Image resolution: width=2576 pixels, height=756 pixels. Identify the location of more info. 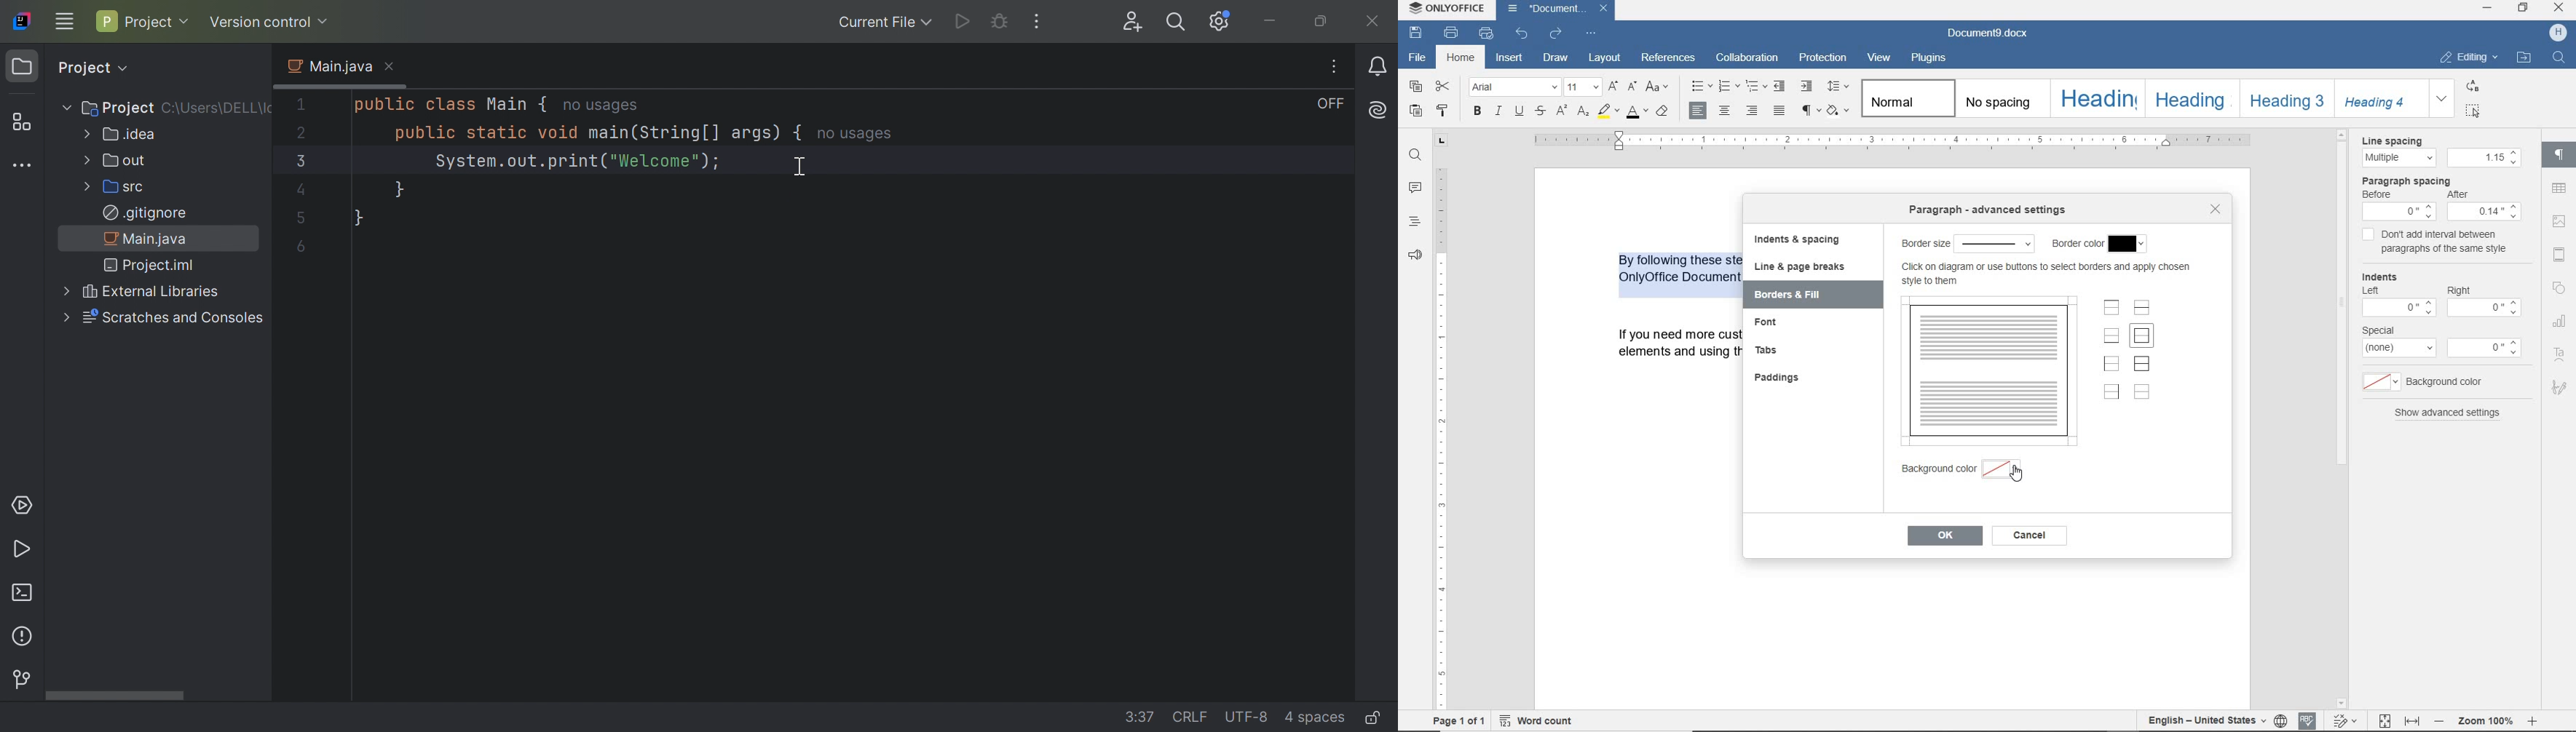
(2044, 275).